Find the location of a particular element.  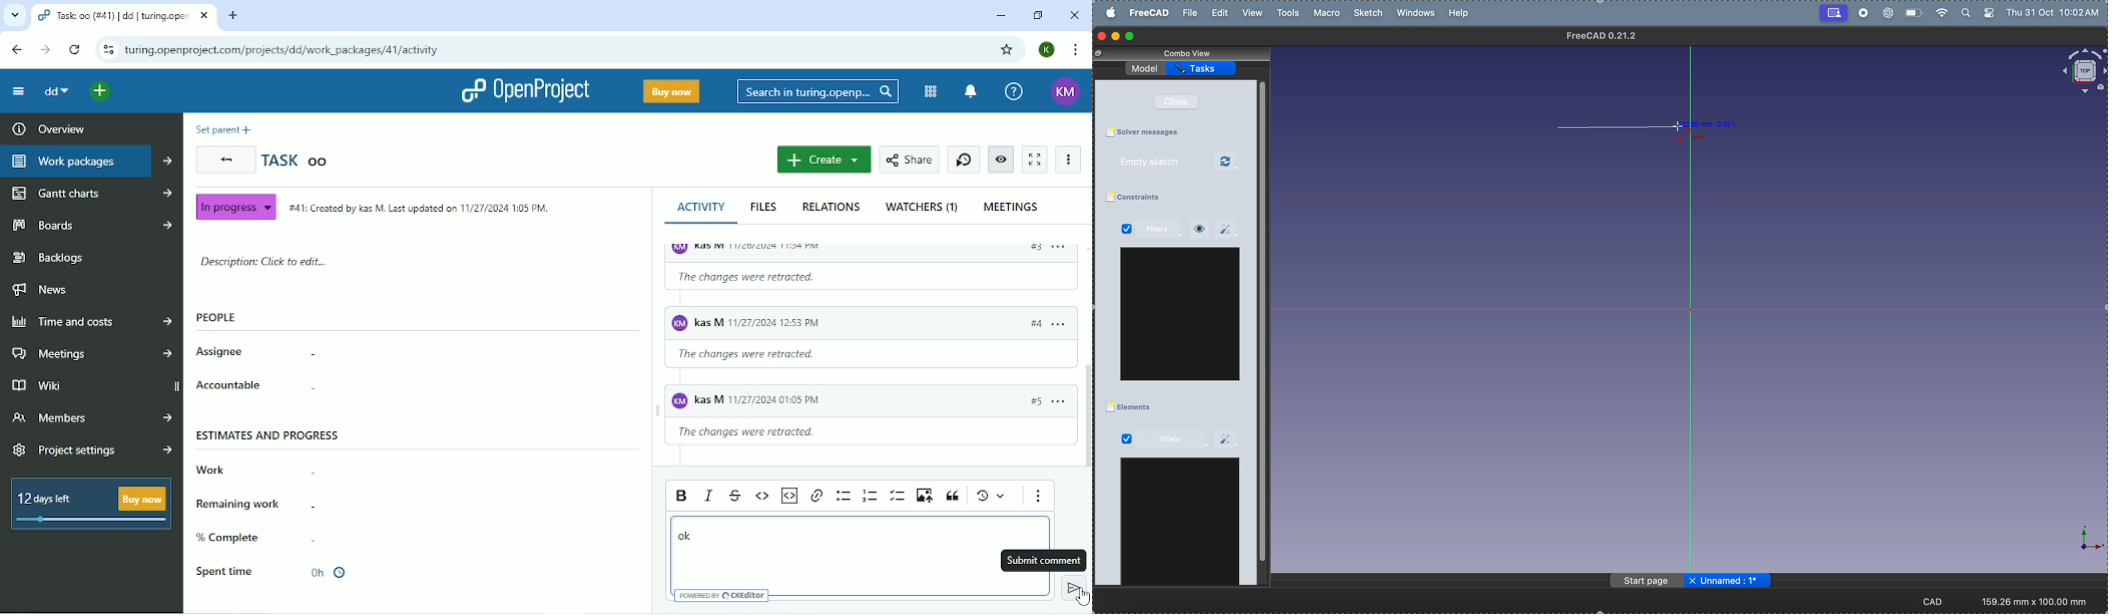

refresh is located at coordinates (1228, 162).